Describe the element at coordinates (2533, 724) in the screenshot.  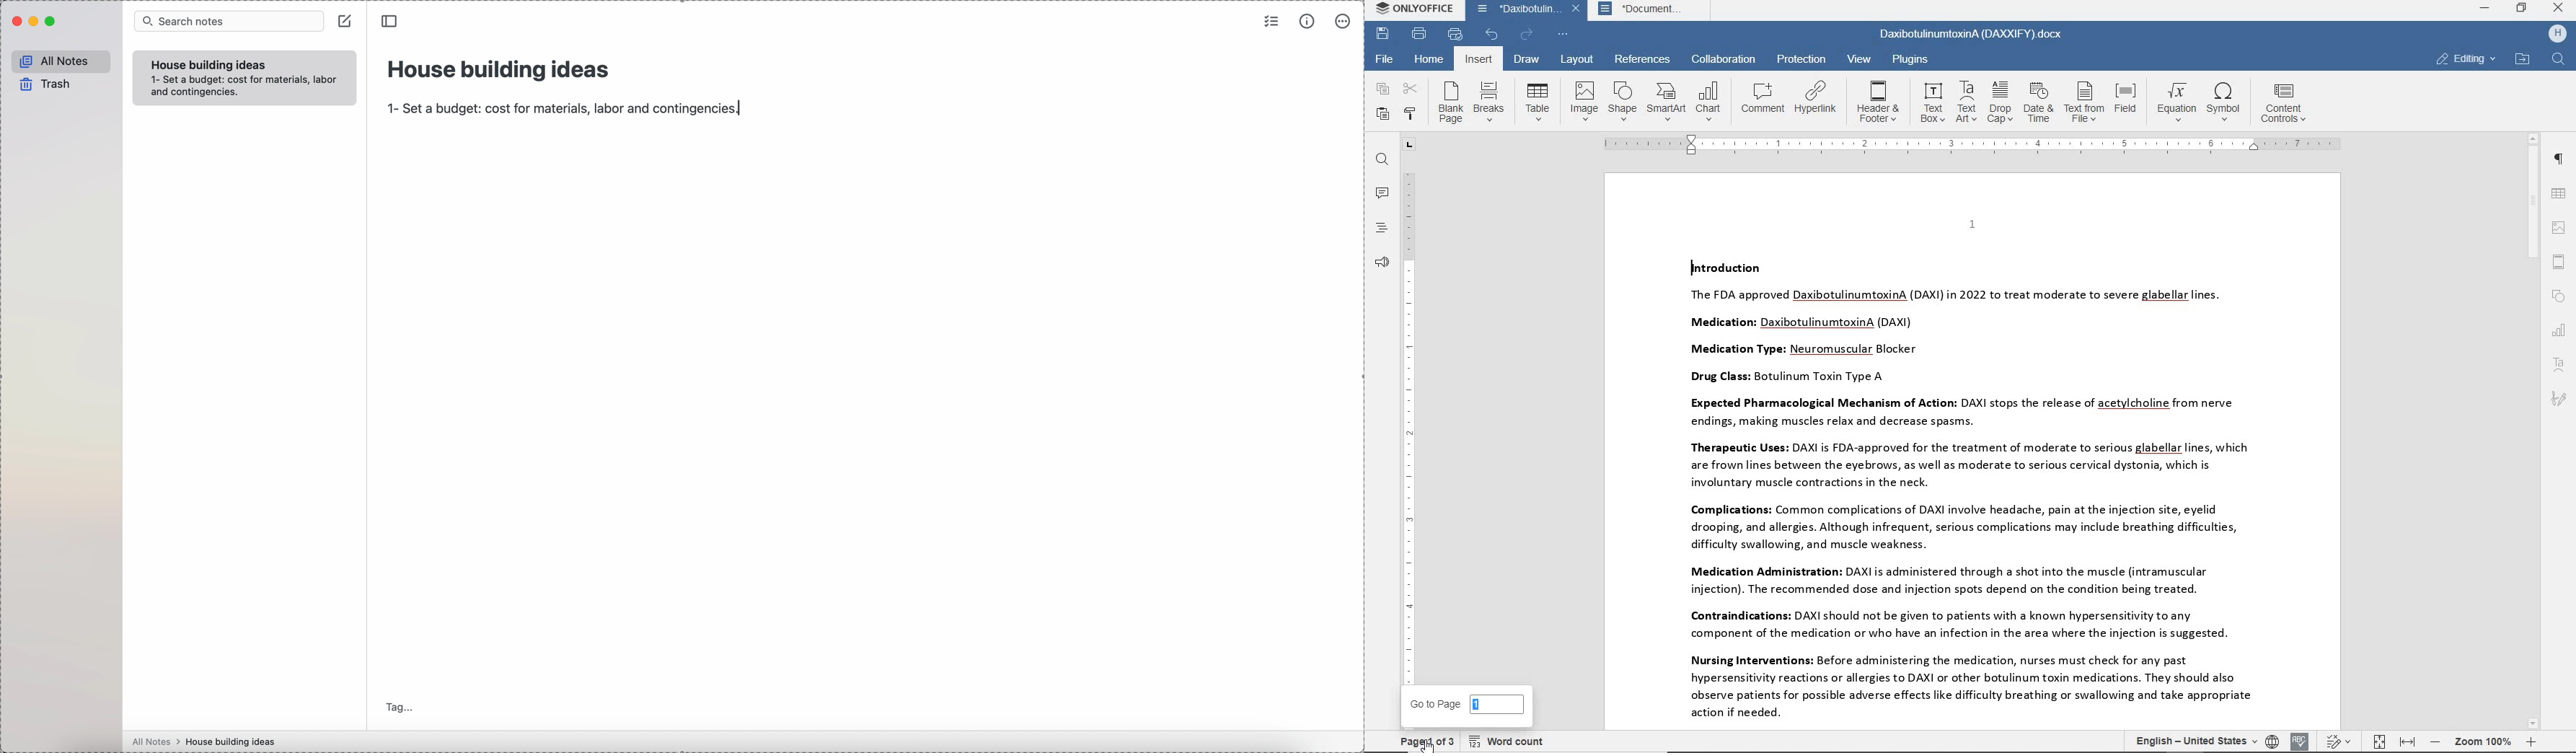
I see `scroll down` at that location.